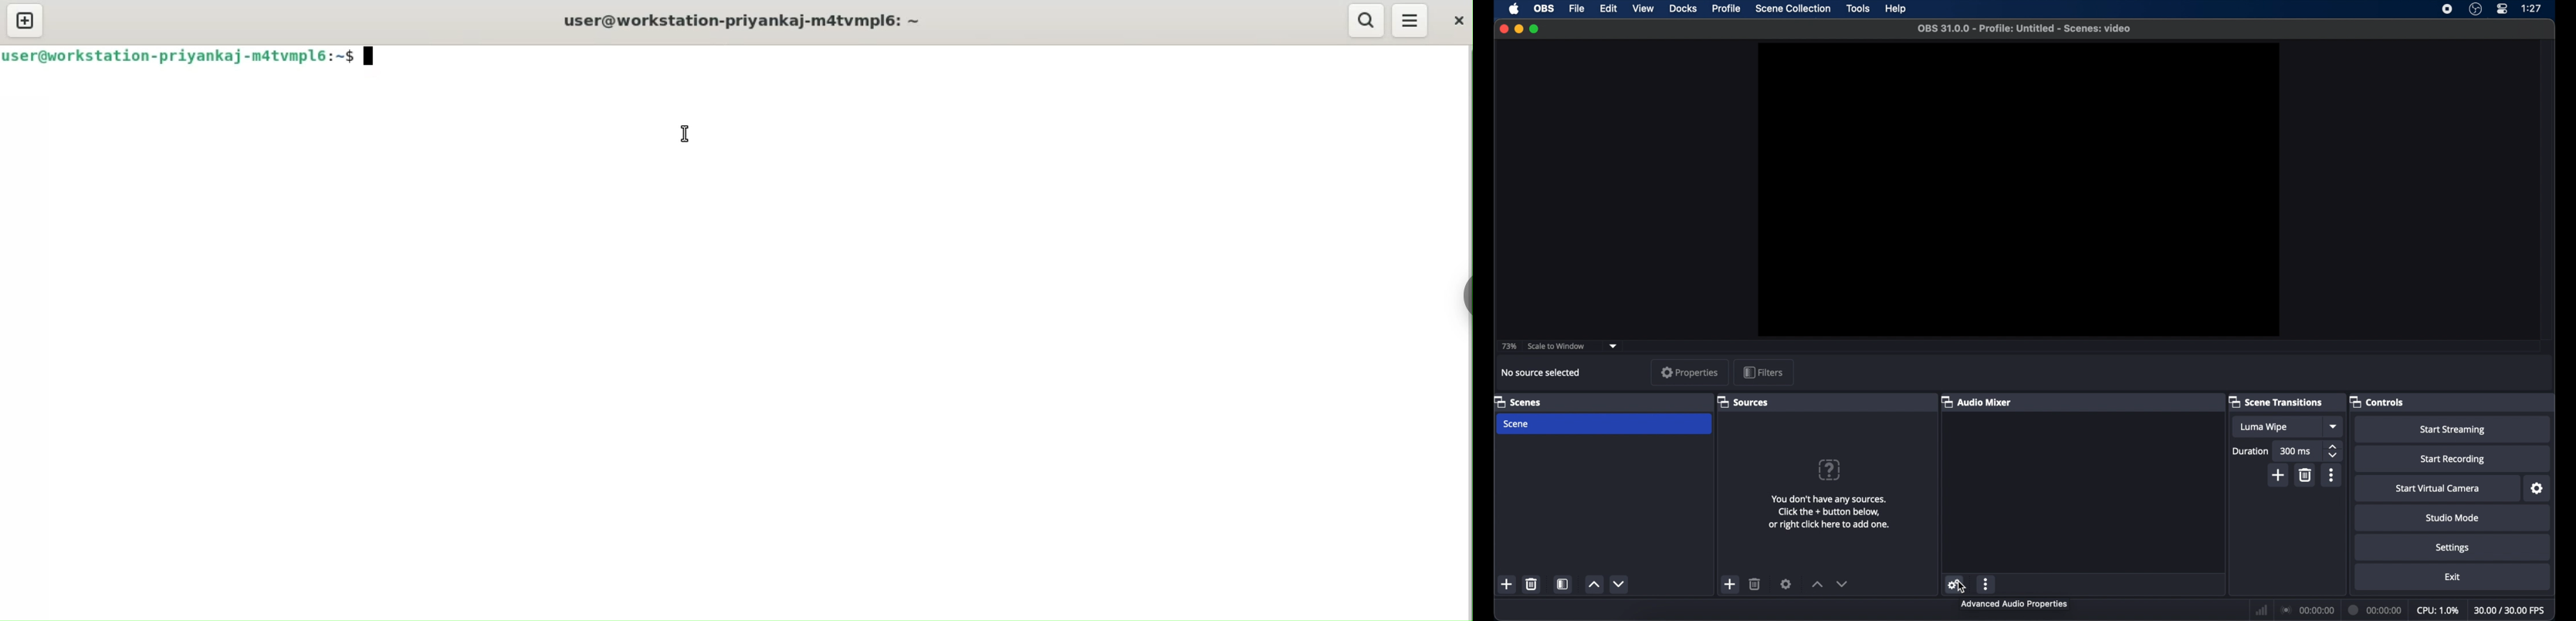 This screenshot has width=2576, height=644. Describe the element at coordinates (2334, 451) in the screenshot. I see `stepper buttons` at that location.